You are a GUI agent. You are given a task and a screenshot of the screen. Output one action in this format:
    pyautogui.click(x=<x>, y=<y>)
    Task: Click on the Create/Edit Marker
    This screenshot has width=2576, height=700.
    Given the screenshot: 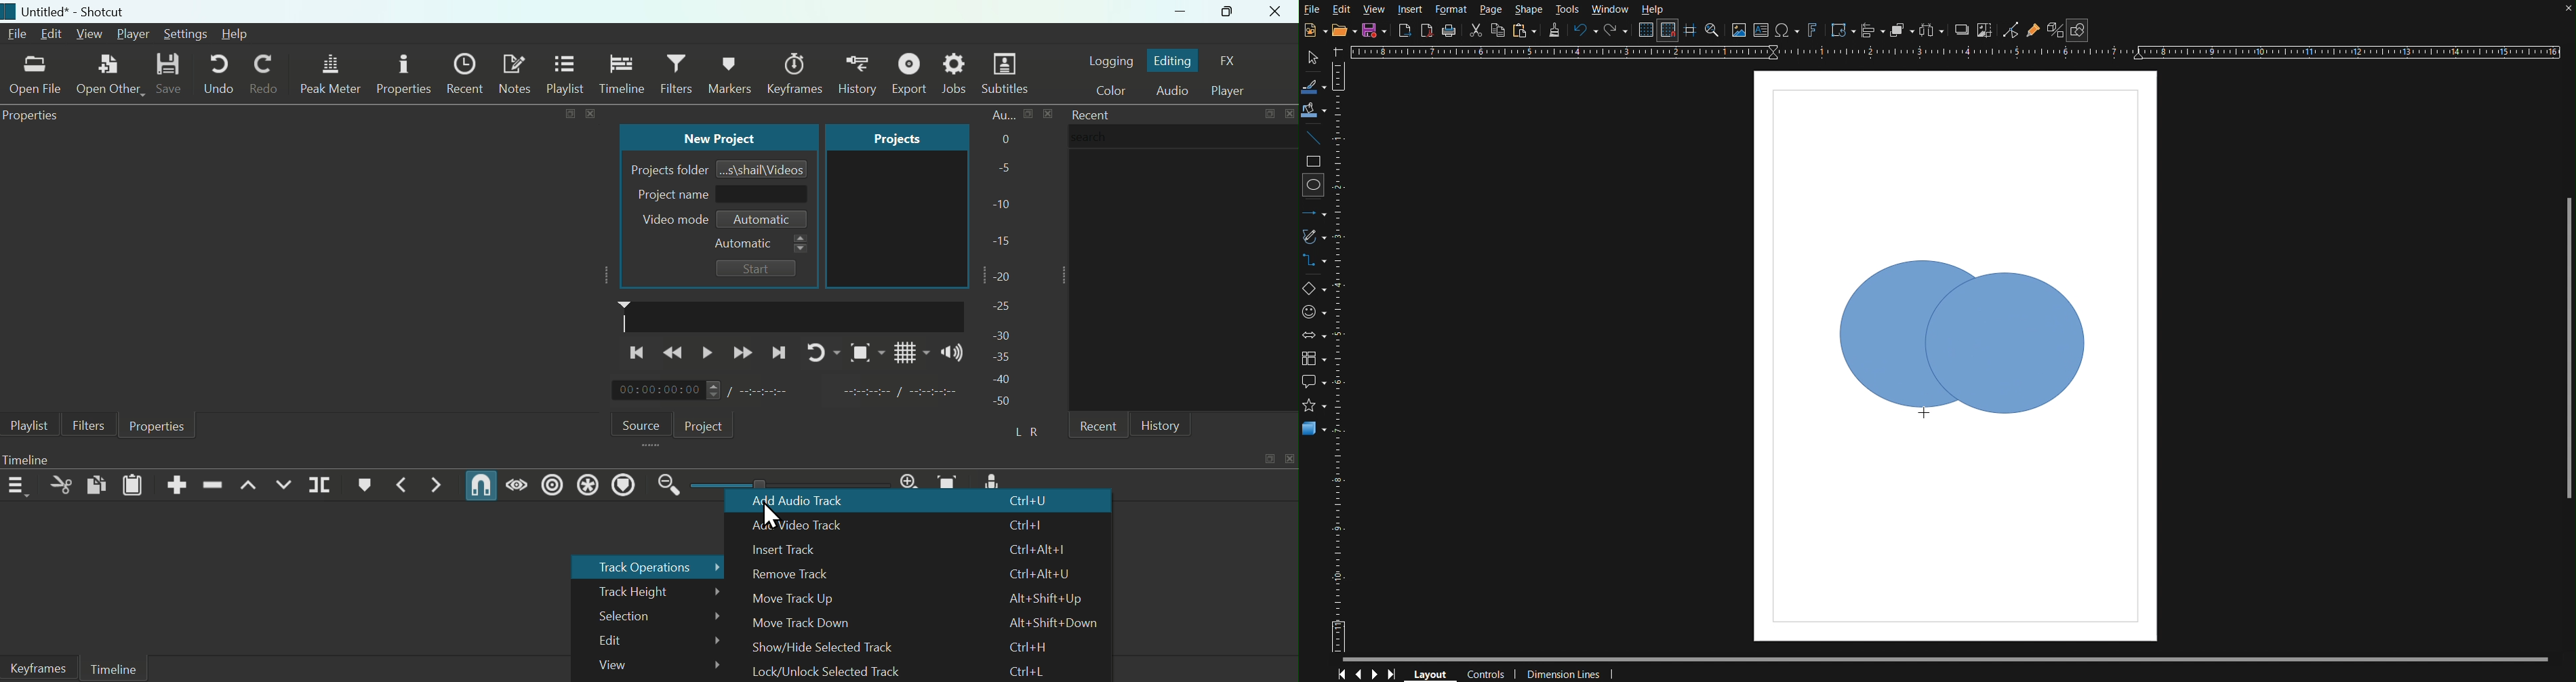 What is the action you would take?
    pyautogui.click(x=366, y=485)
    